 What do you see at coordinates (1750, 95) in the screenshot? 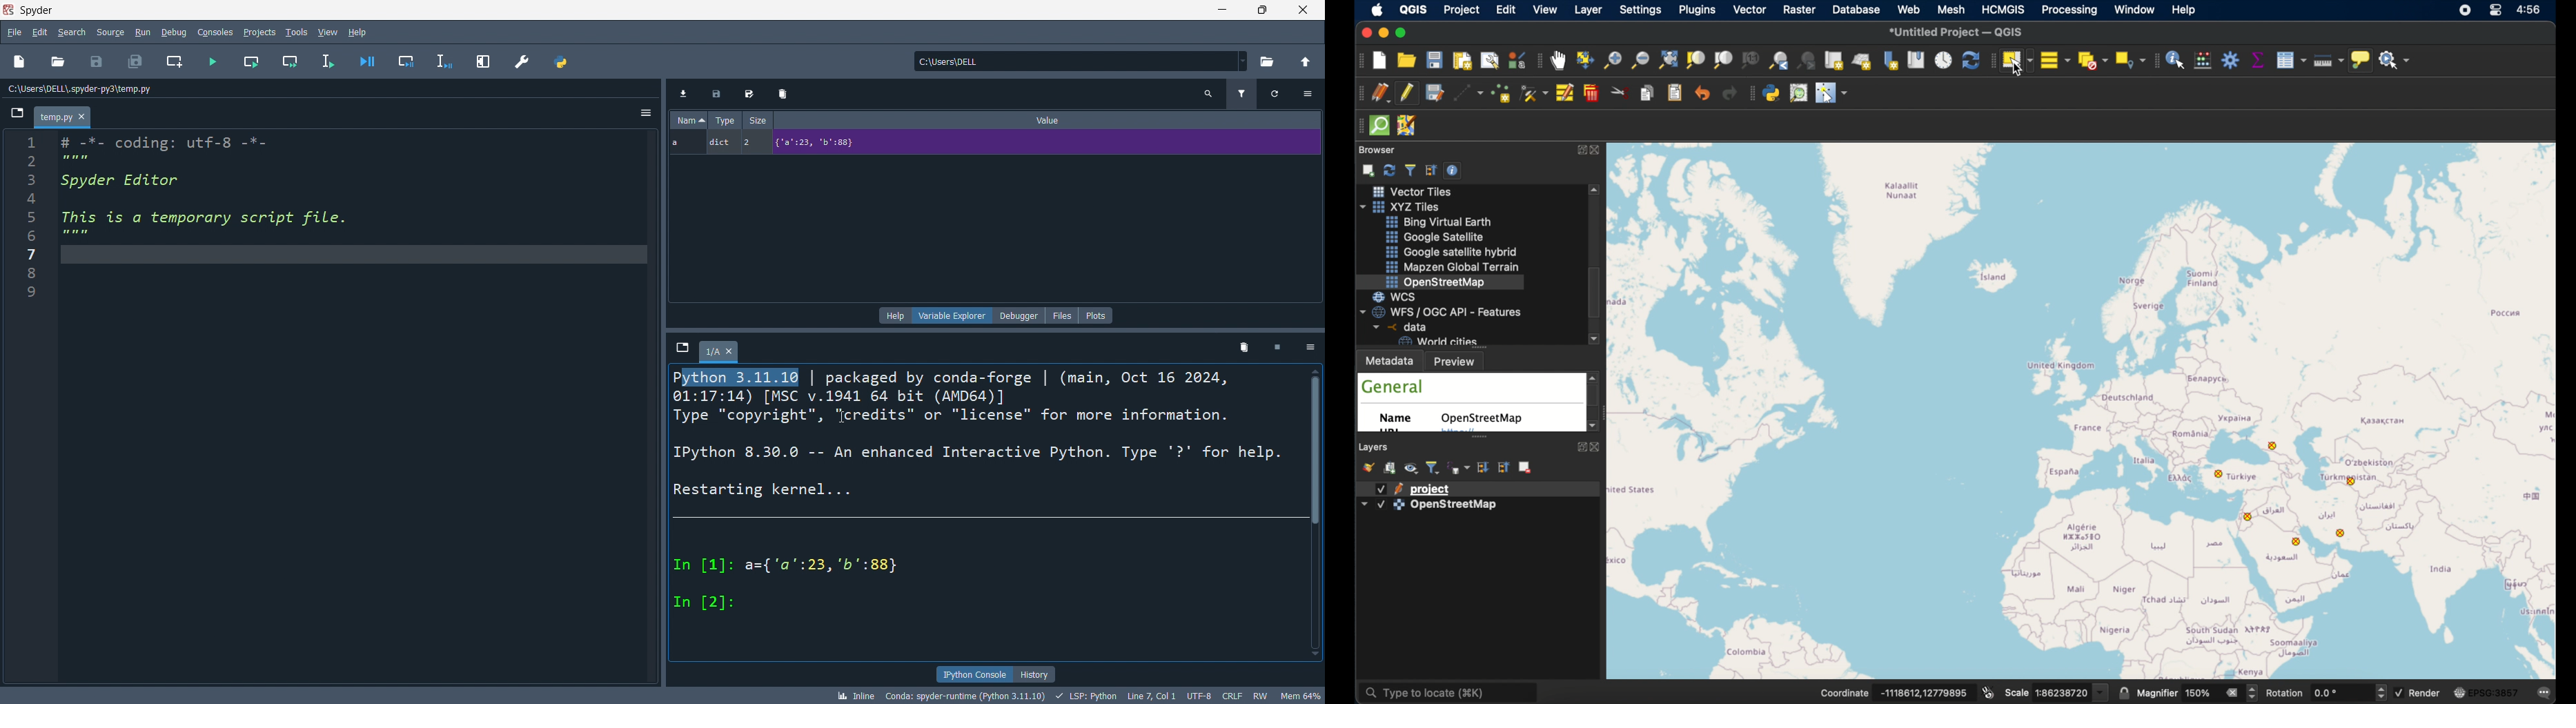
I see `plugins toolbar` at bounding box center [1750, 95].